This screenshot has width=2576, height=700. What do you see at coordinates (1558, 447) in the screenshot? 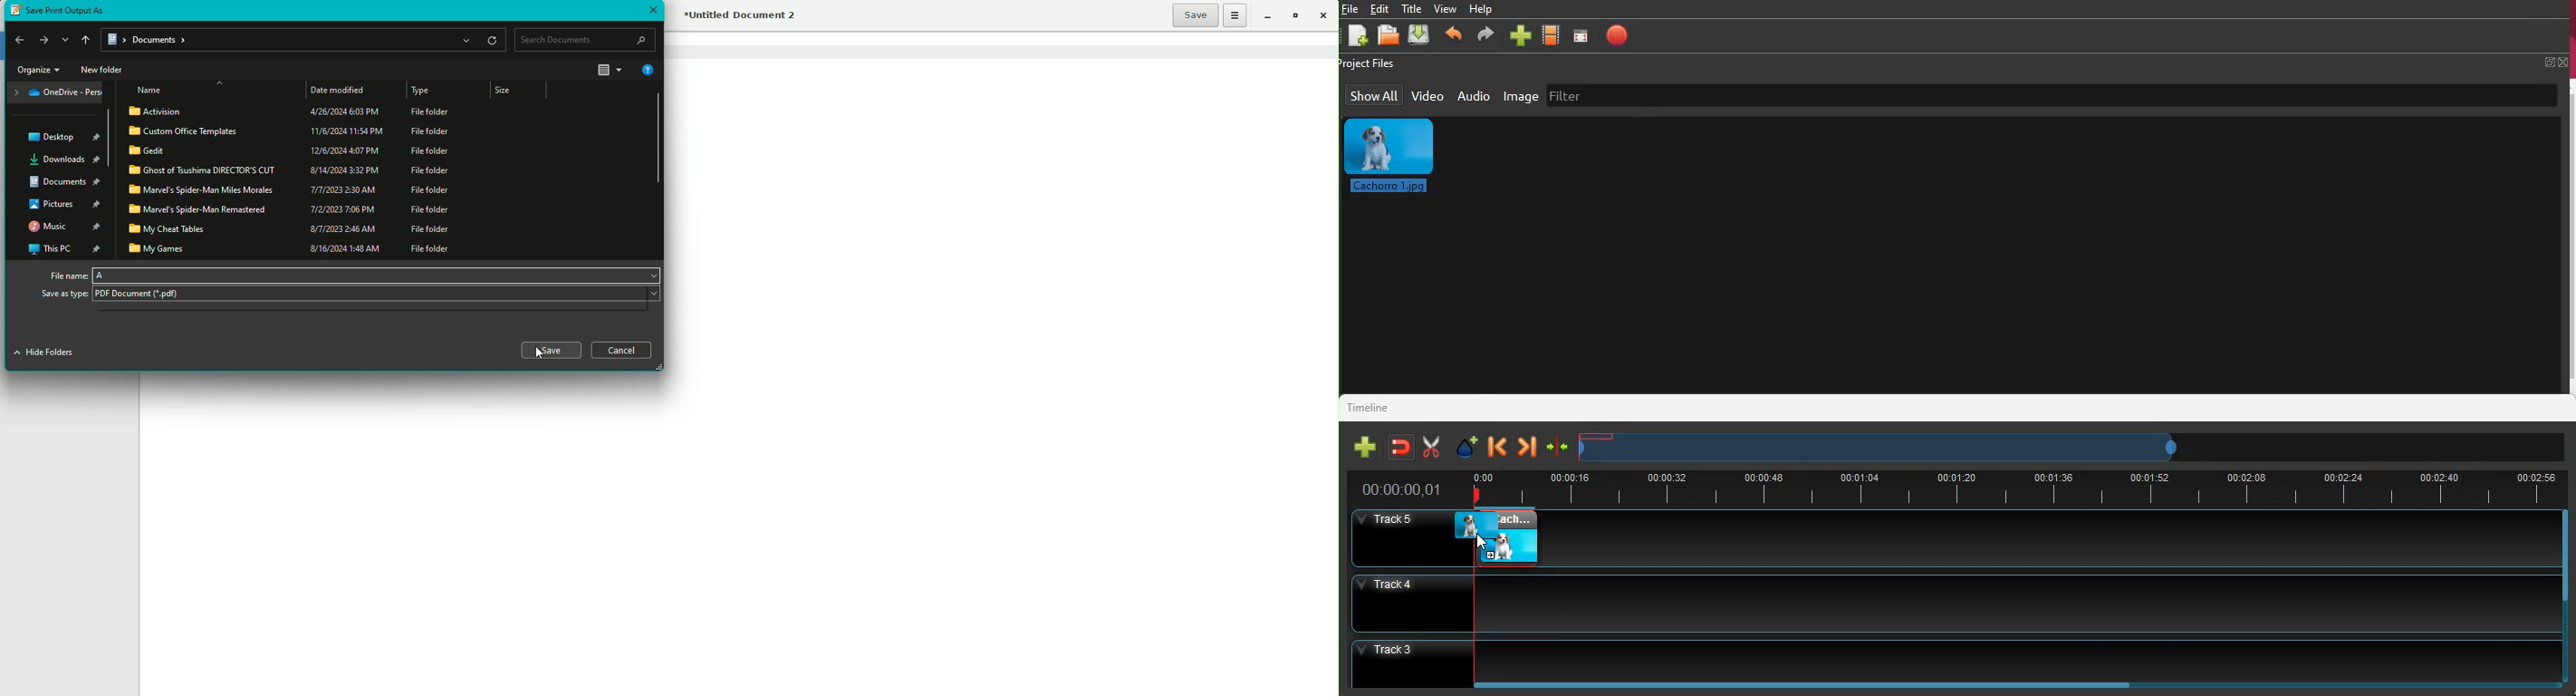
I see `join` at bounding box center [1558, 447].